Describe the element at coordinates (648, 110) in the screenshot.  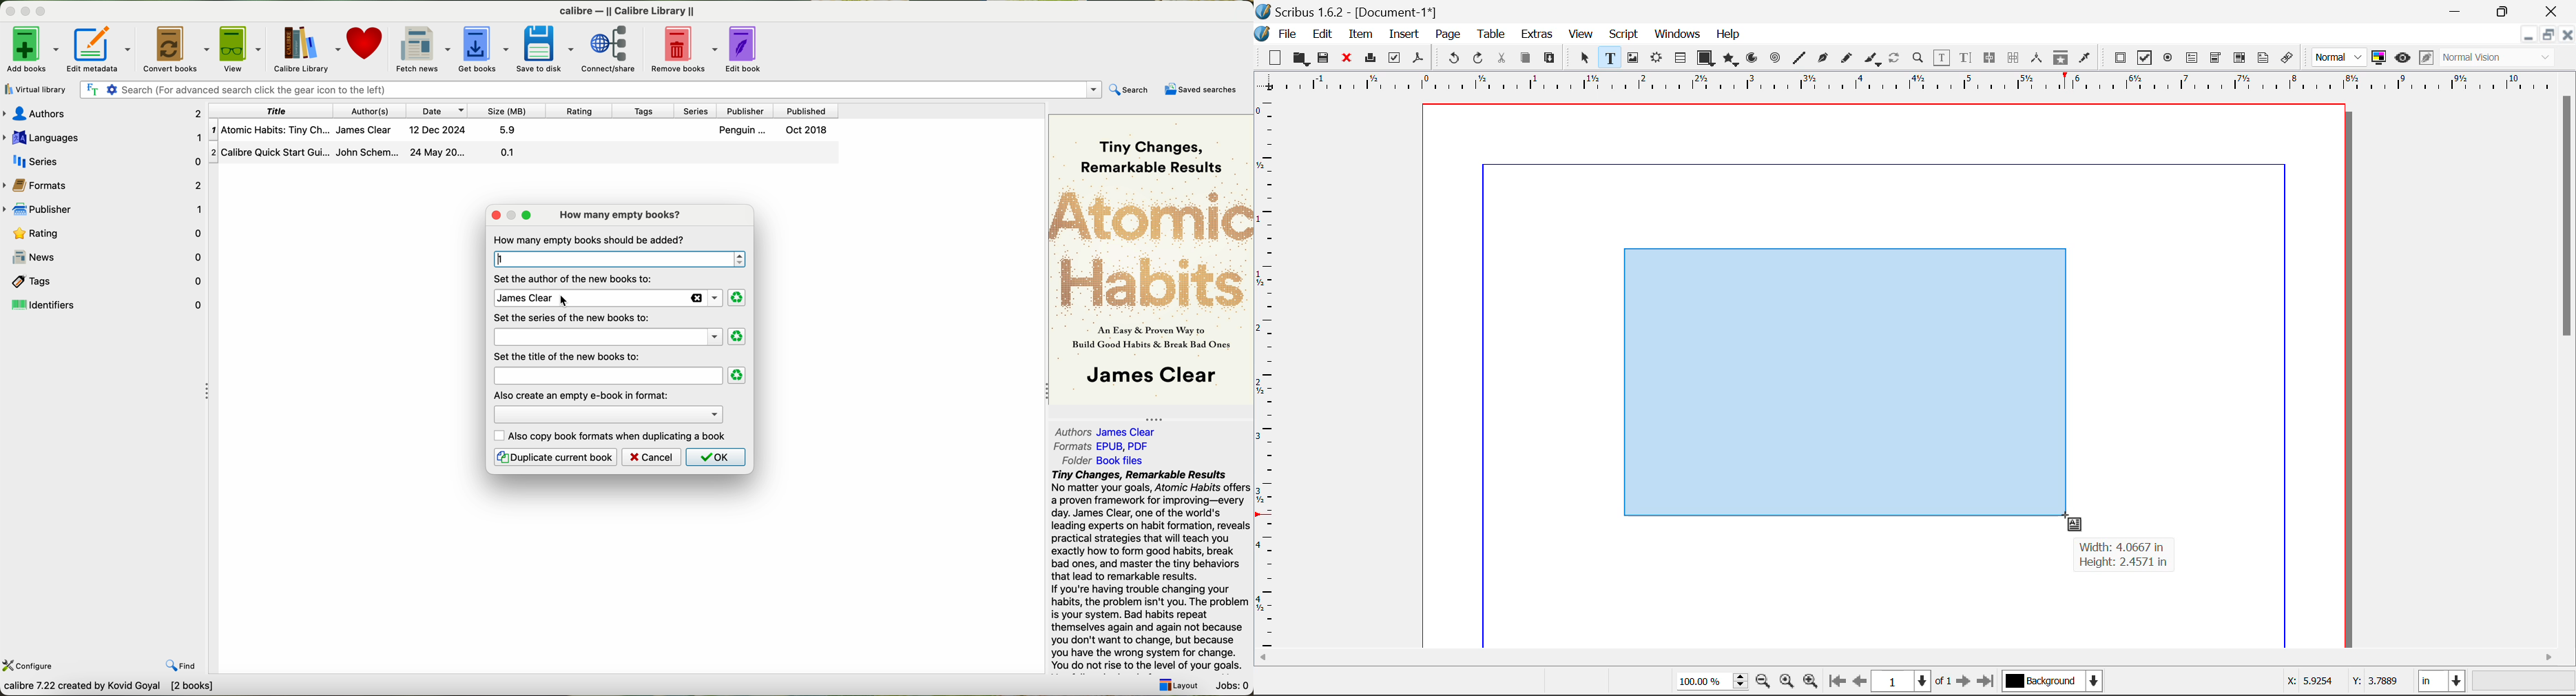
I see `tags` at that location.